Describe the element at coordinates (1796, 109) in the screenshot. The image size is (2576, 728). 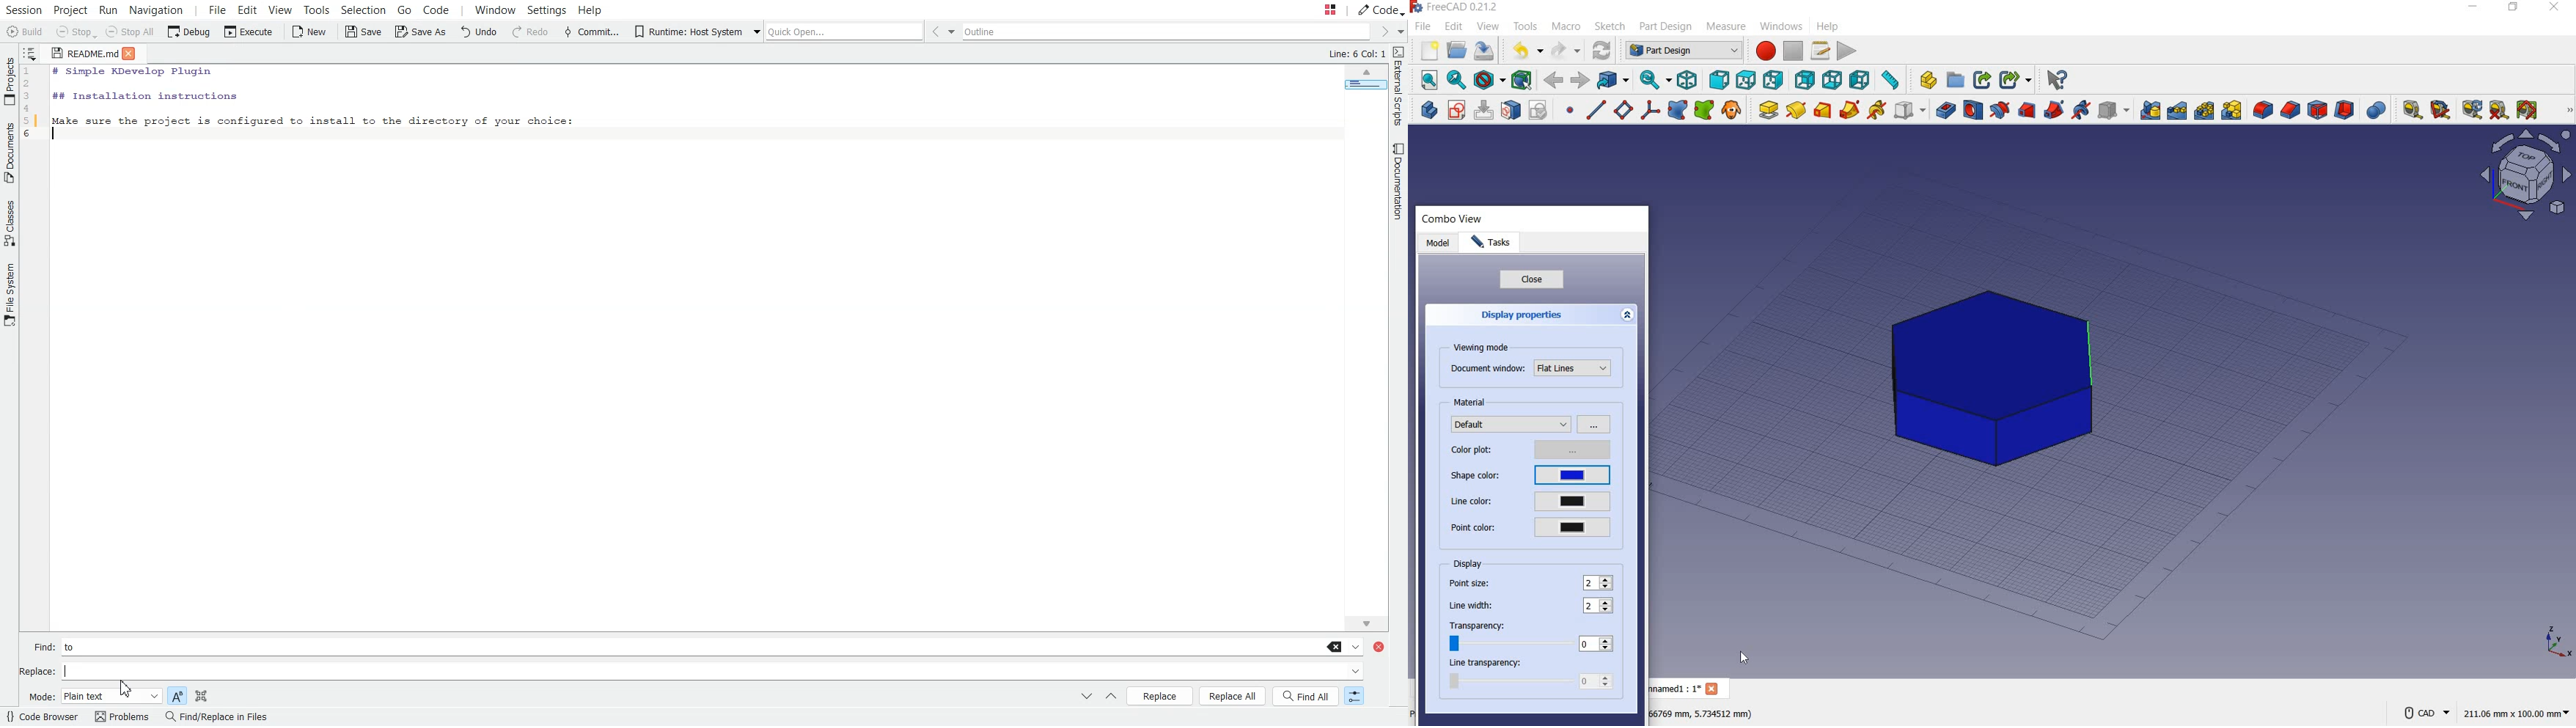
I see `revolution` at that location.